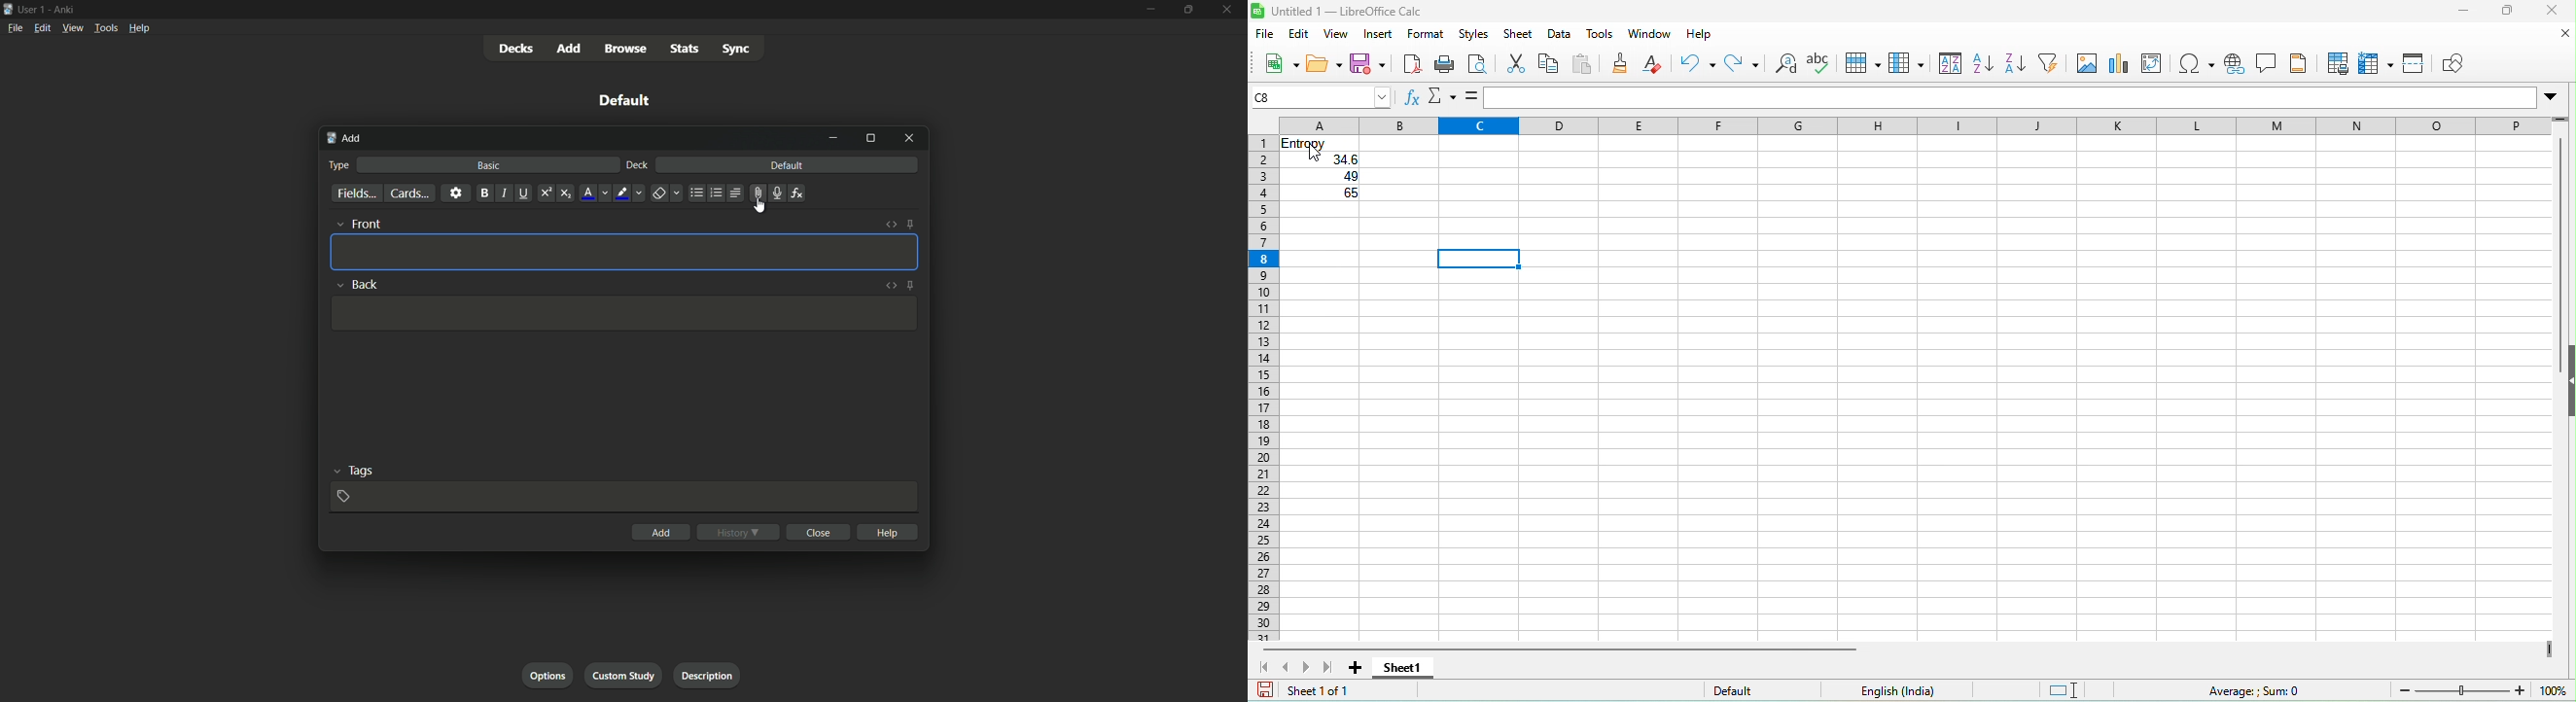 This screenshot has width=2576, height=728. I want to click on help menu, so click(139, 29).